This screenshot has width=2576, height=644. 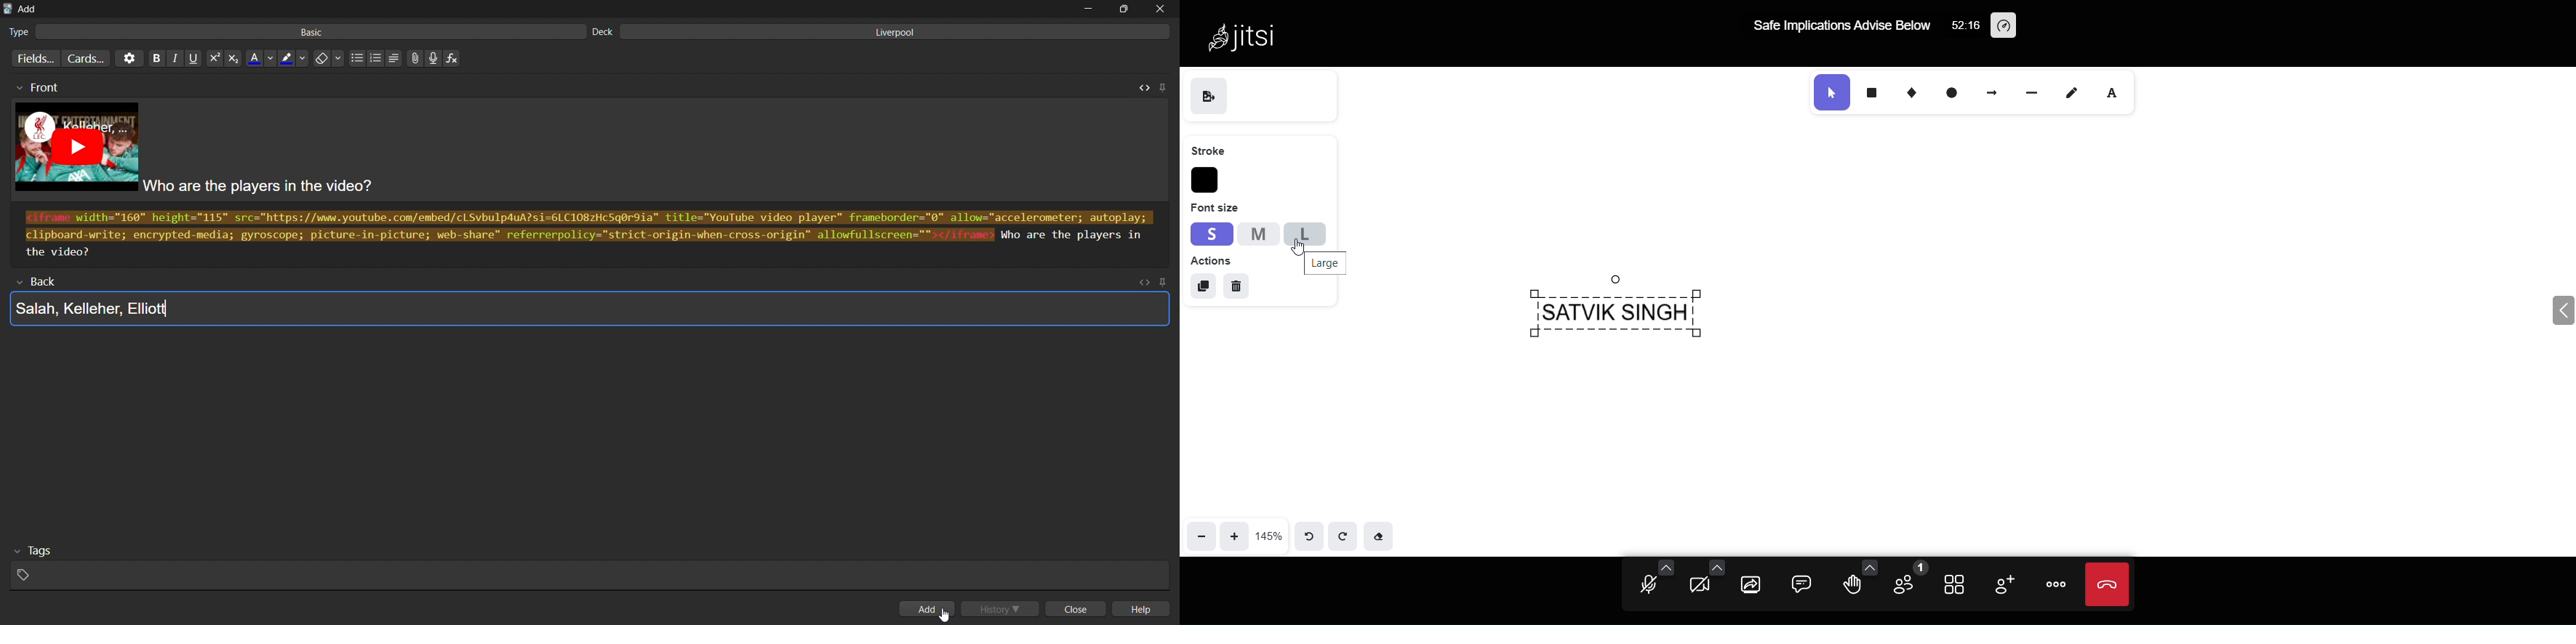 What do you see at coordinates (154, 59) in the screenshot?
I see `bold` at bounding box center [154, 59].